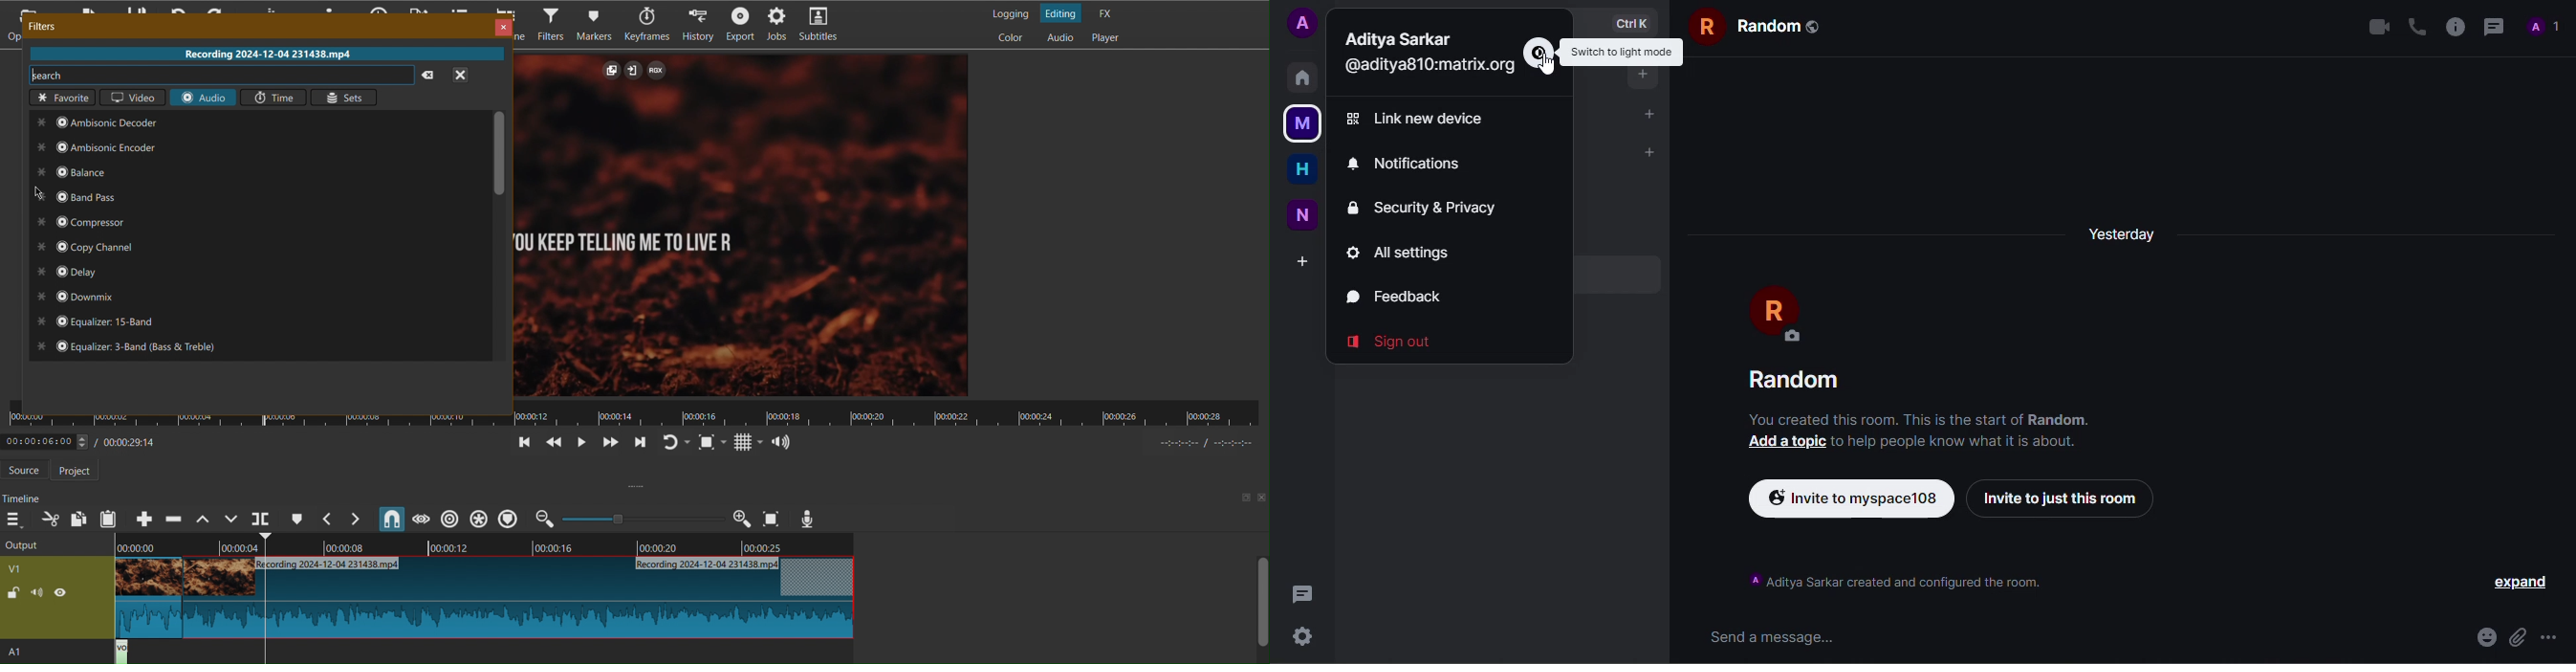 The height and width of the screenshot is (672, 2576). What do you see at coordinates (87, 439) in the screenshot?
I see `Timestamp` at bounding box center [87, 439].